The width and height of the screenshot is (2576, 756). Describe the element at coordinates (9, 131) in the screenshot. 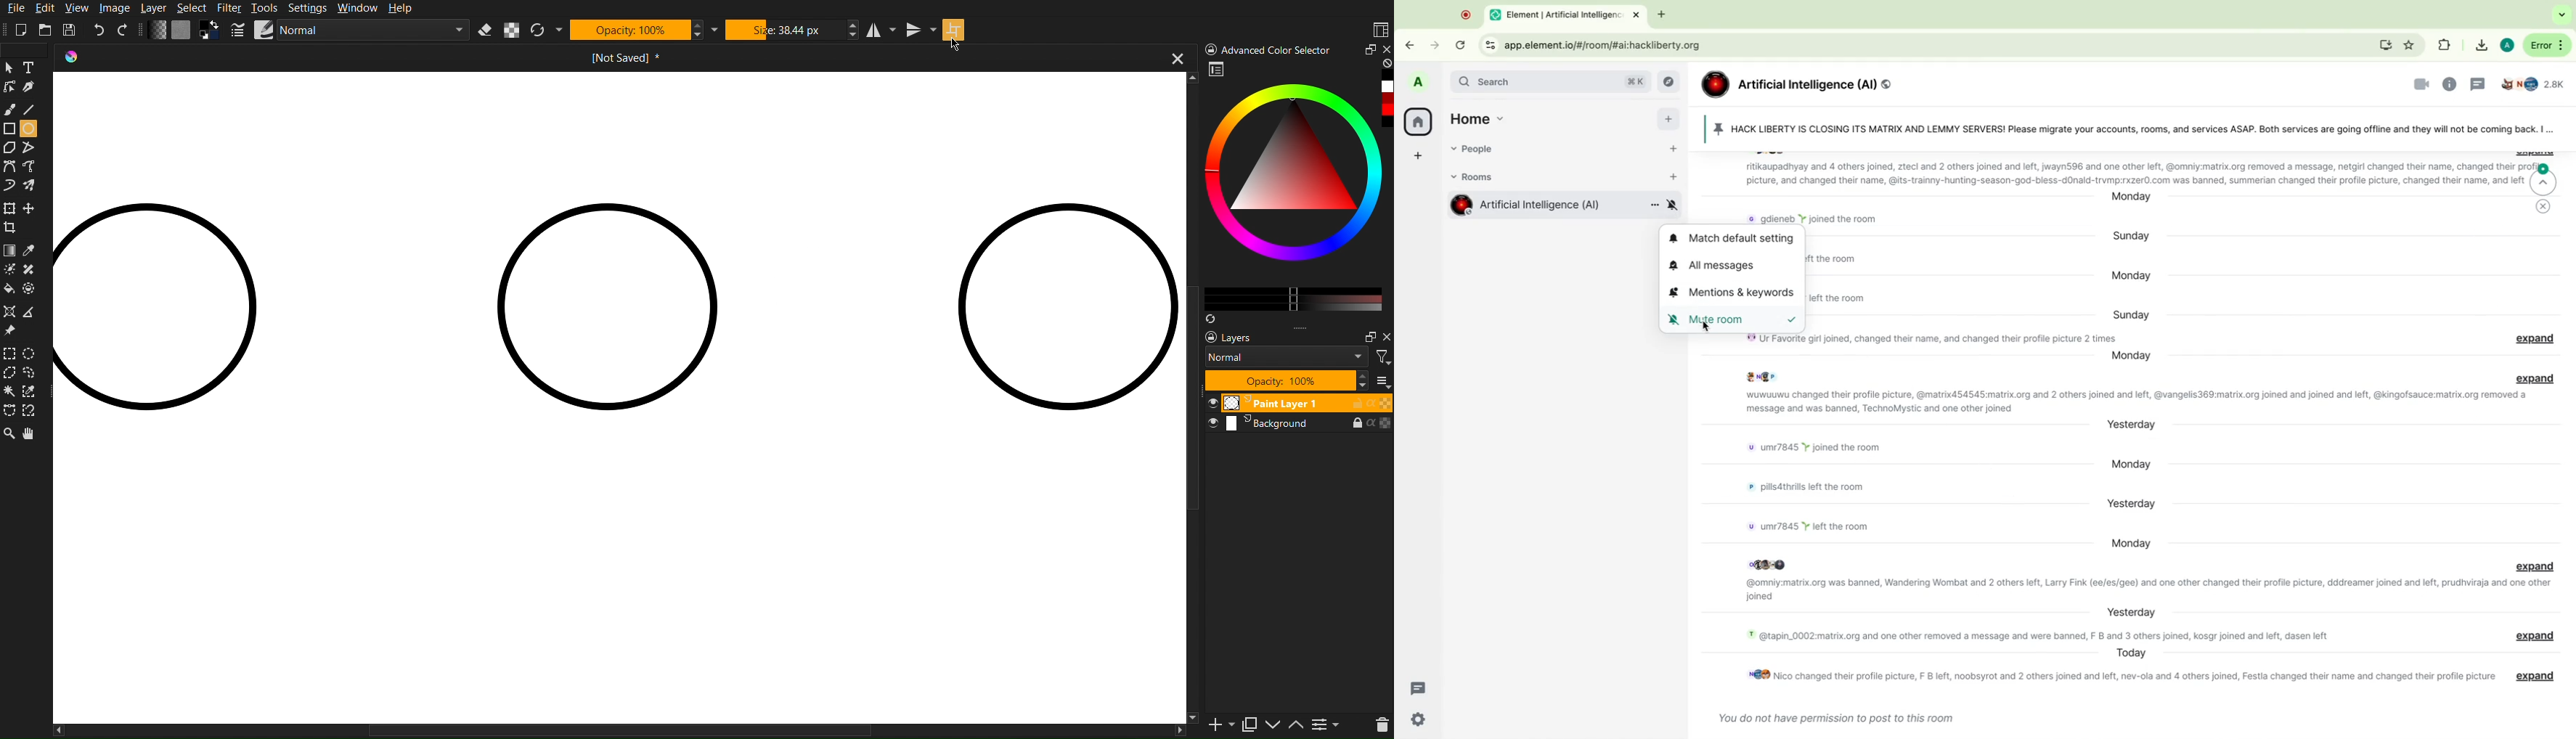

I see `Shape Tools` at that location.